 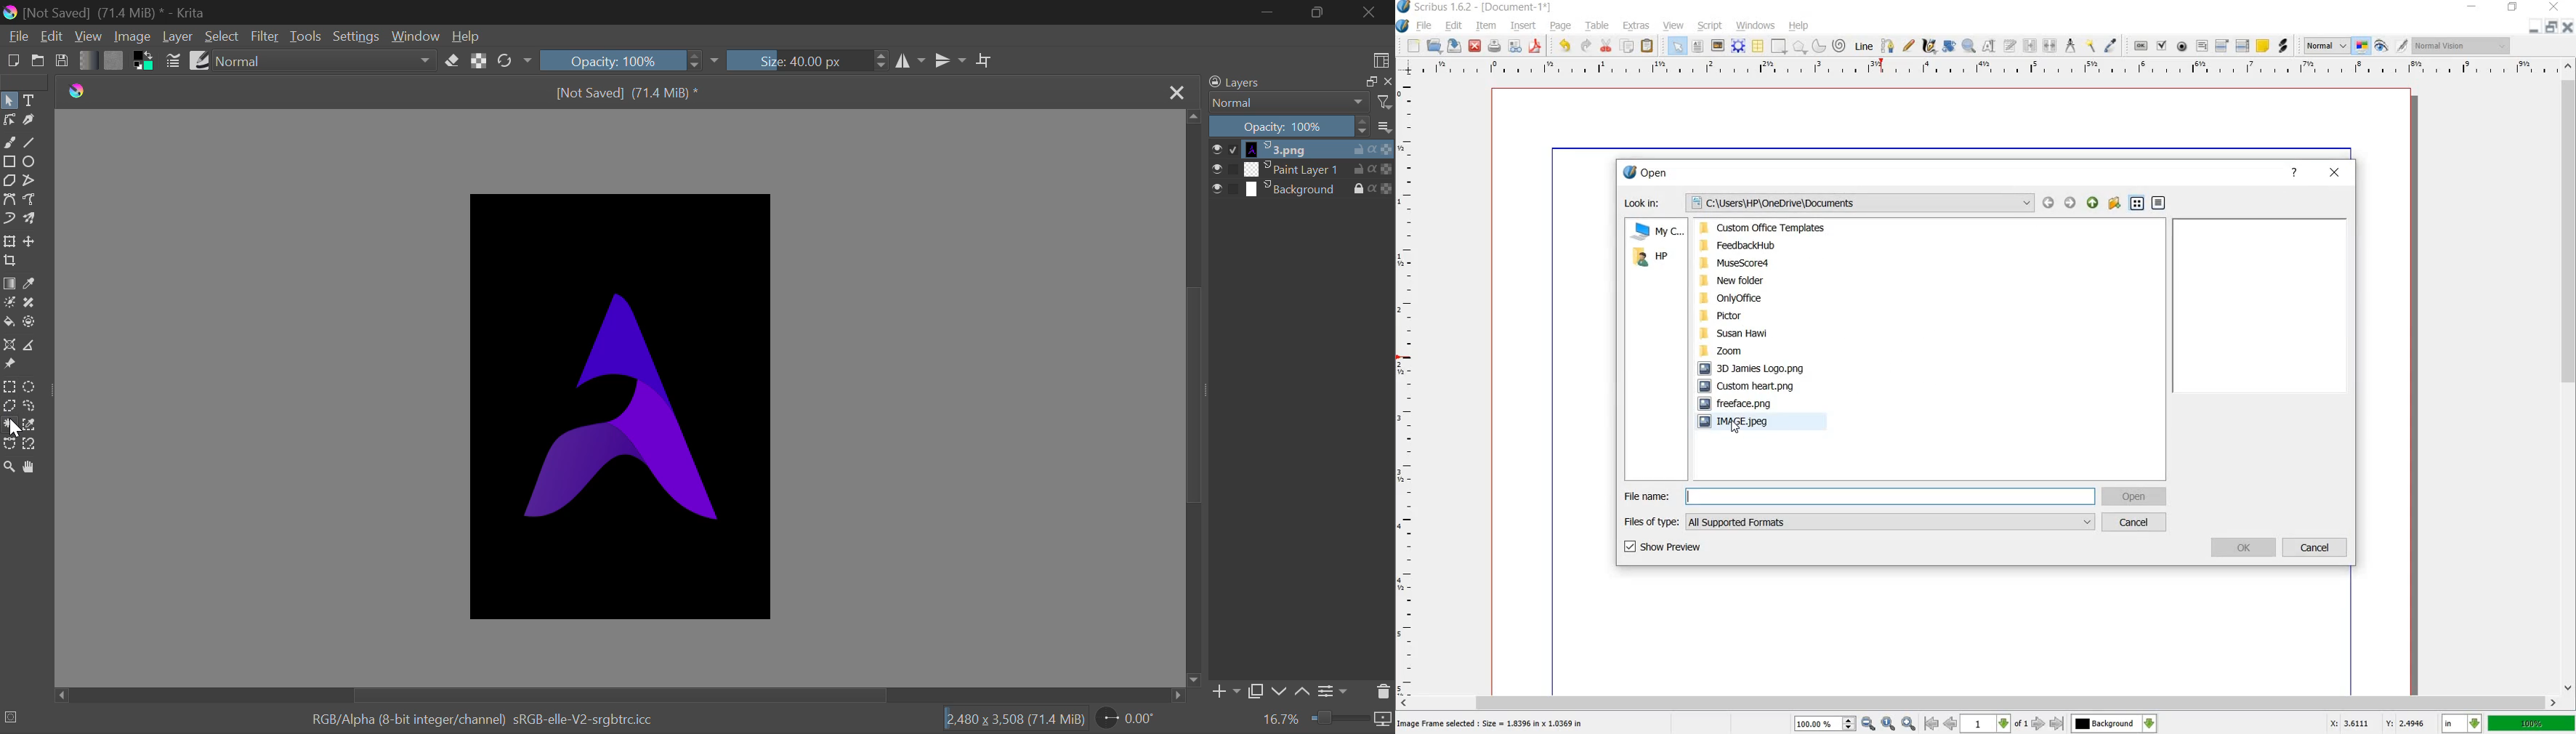 I want to click on FeedbackHub, so click(x=1739, y=244).